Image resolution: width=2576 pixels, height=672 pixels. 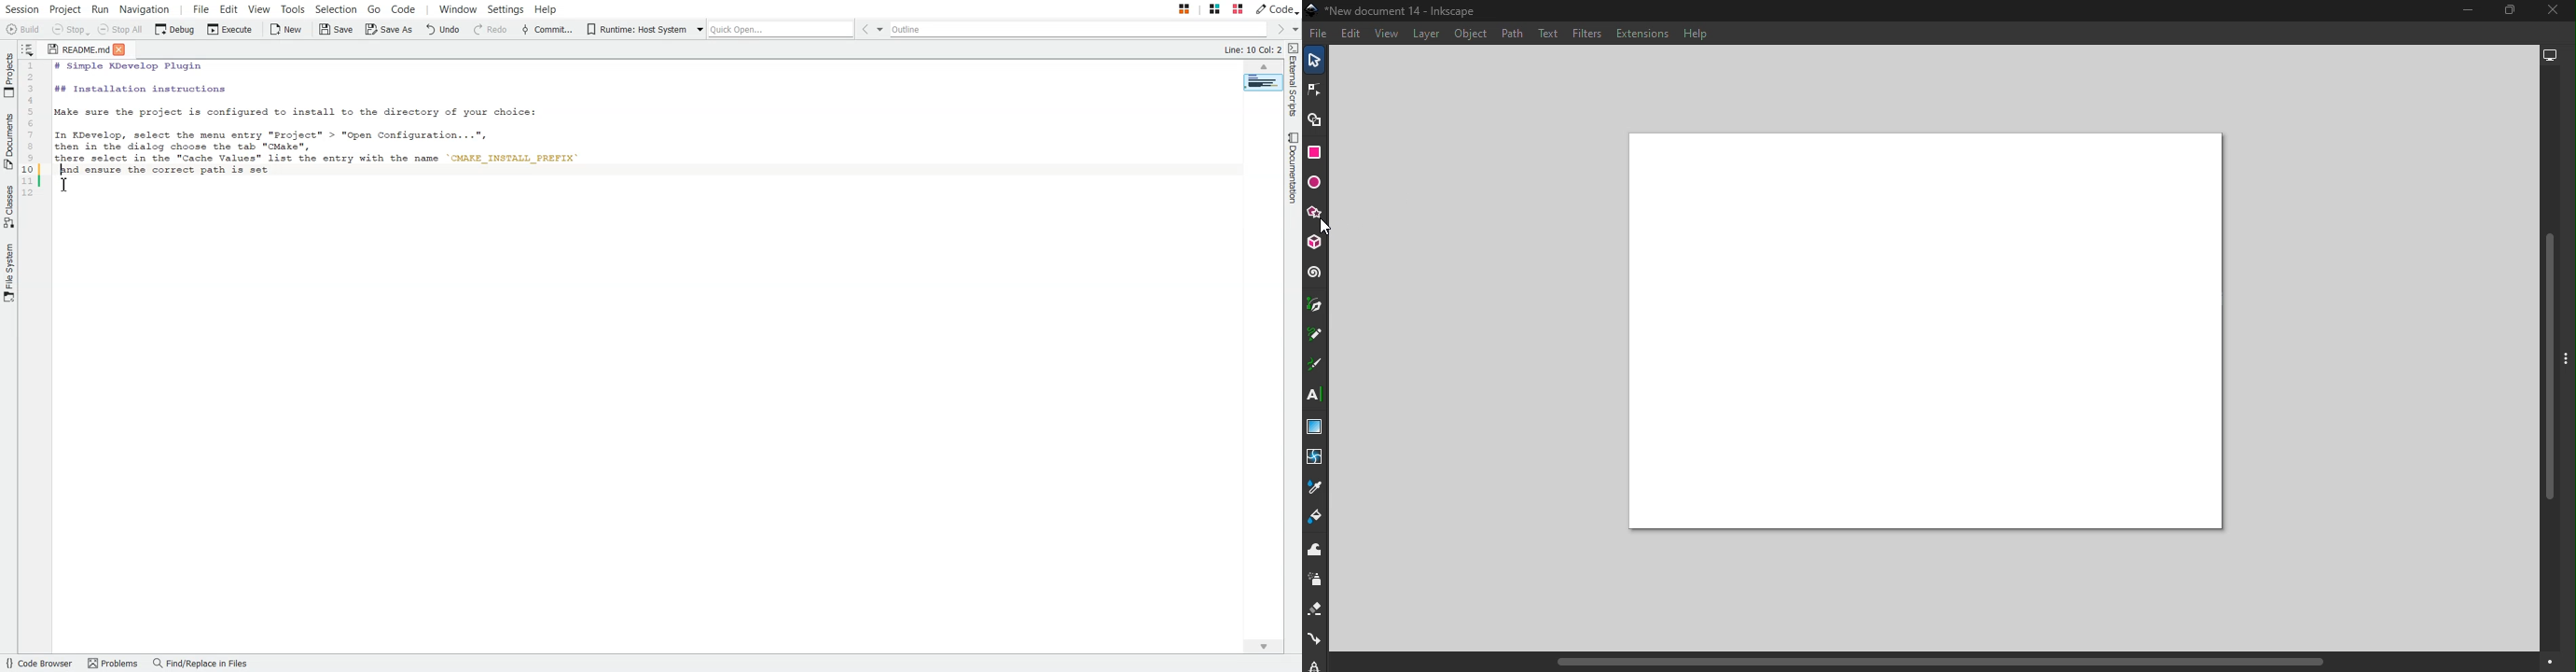 What do you see at coordinates (1314, 155) in the screenshot?
I see `Rectangle tool` at bounding box center [1314, 155].